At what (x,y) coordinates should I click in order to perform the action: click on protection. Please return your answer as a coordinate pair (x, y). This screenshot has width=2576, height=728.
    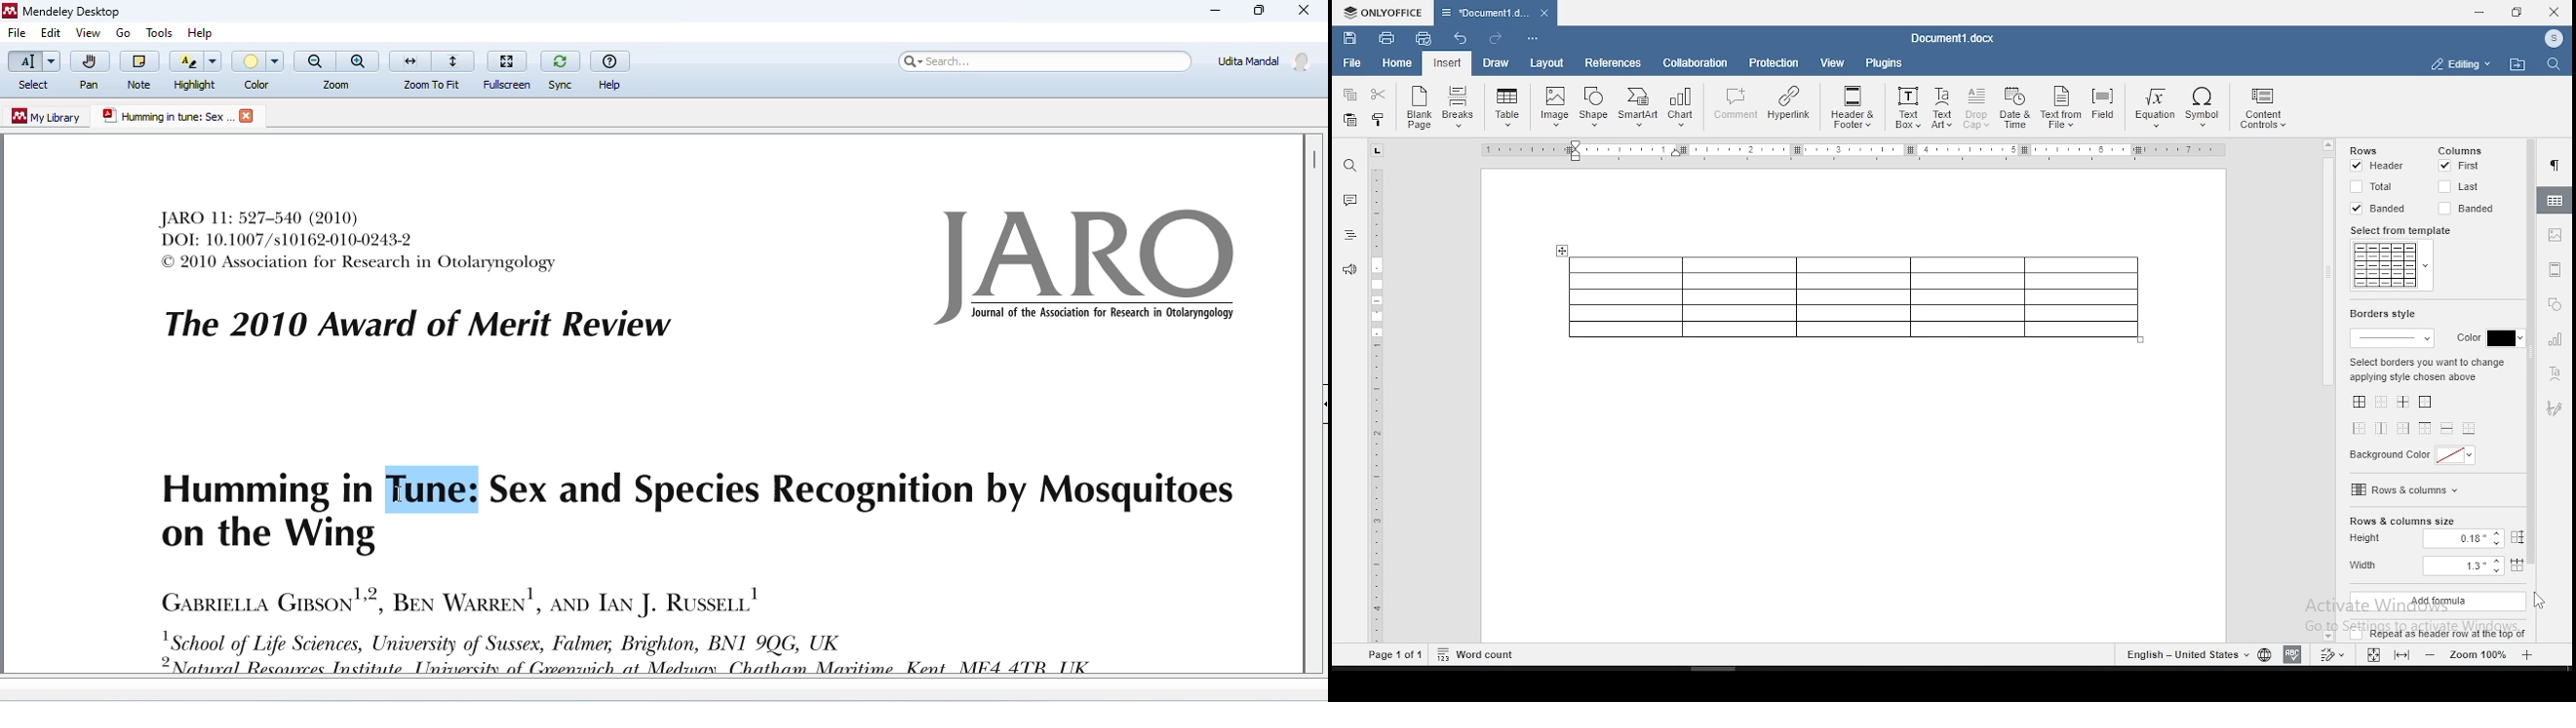
    Looking at the image, I should click on (1776, 62).